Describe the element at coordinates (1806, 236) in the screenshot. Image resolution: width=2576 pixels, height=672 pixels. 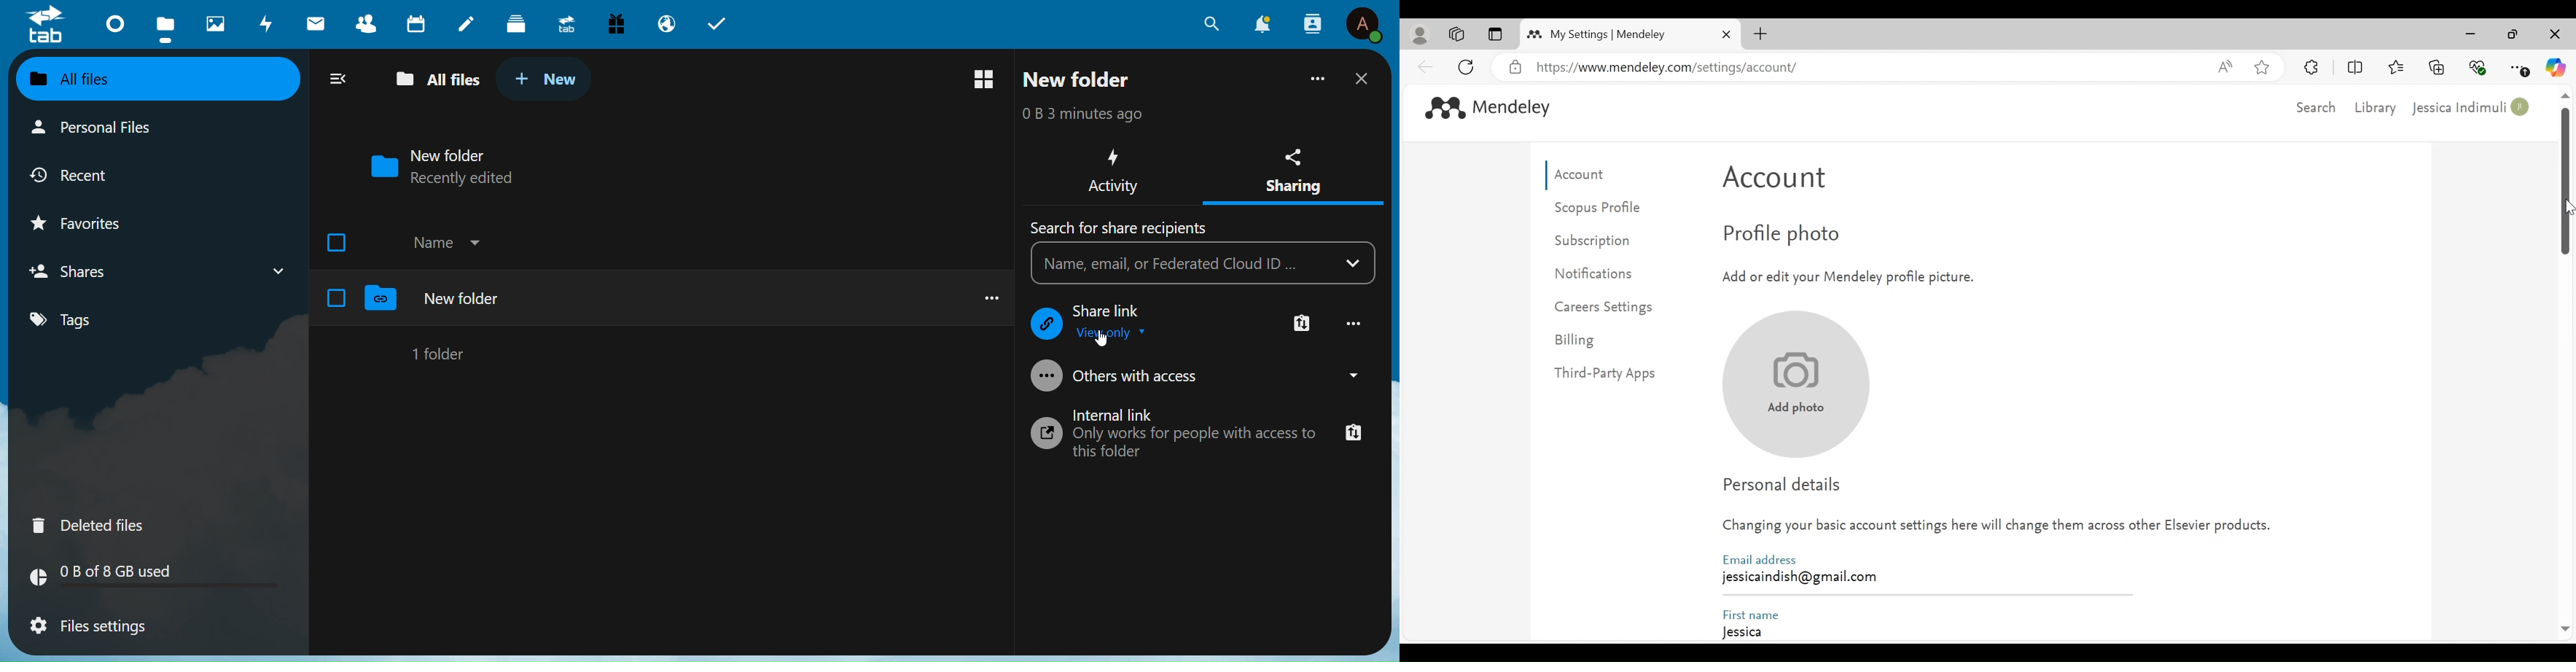
I see `Profile Photo` at that location.